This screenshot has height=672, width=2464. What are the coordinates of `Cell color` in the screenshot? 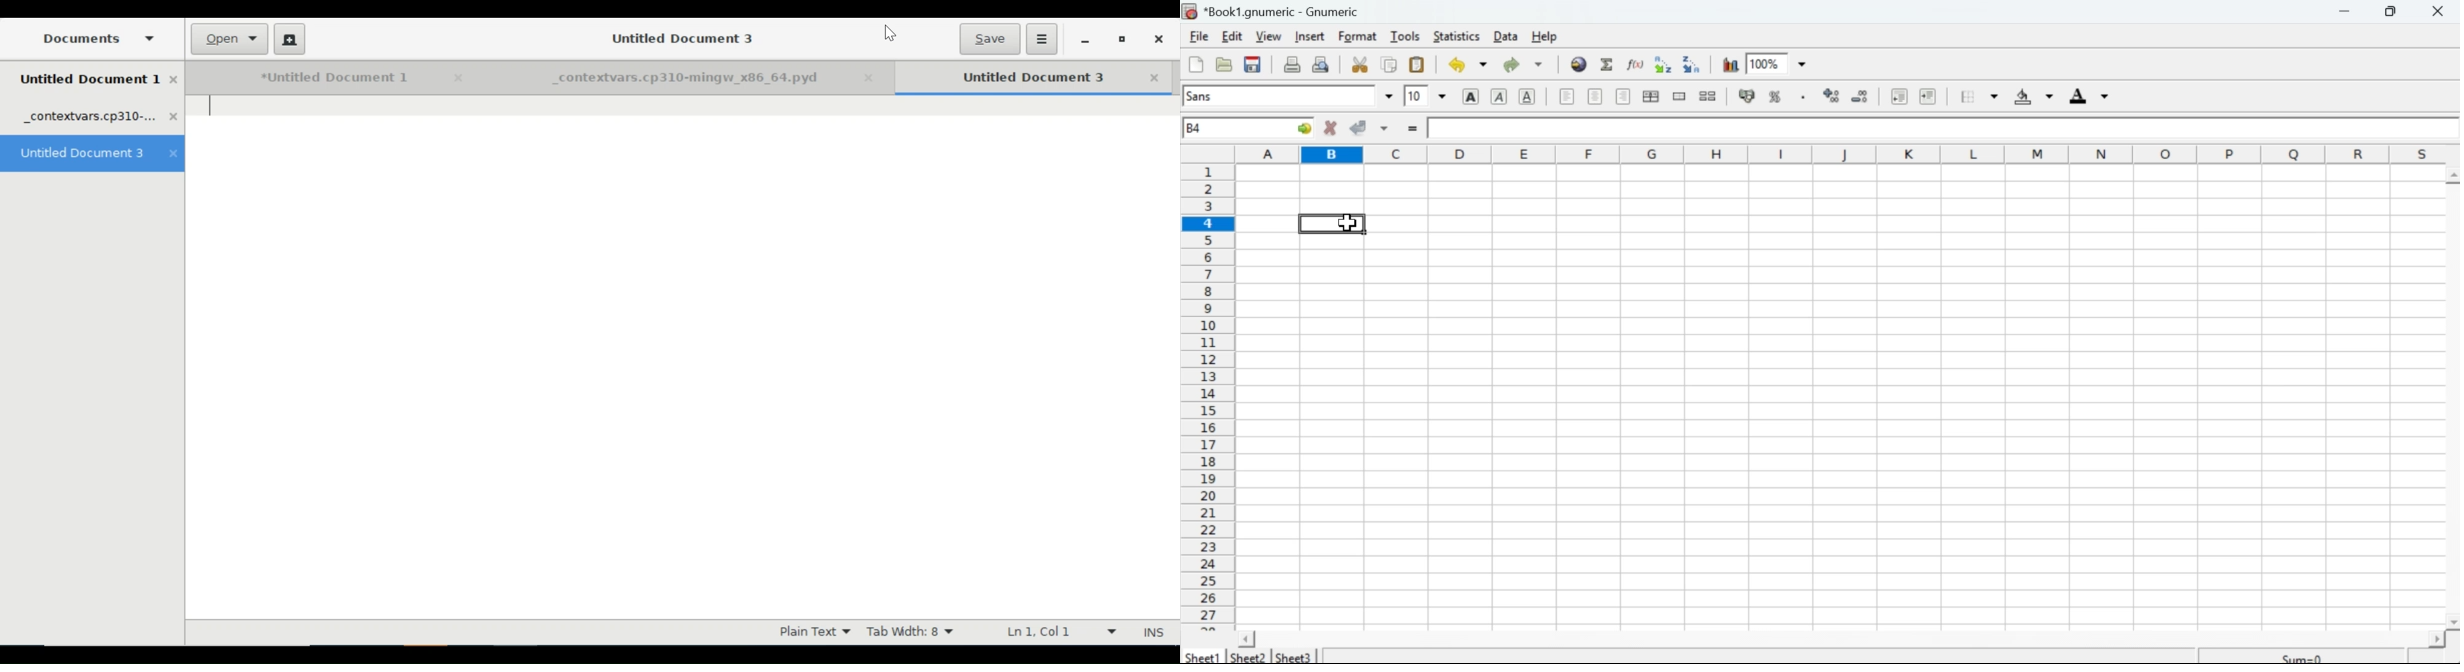 It's located at (2031, 97).